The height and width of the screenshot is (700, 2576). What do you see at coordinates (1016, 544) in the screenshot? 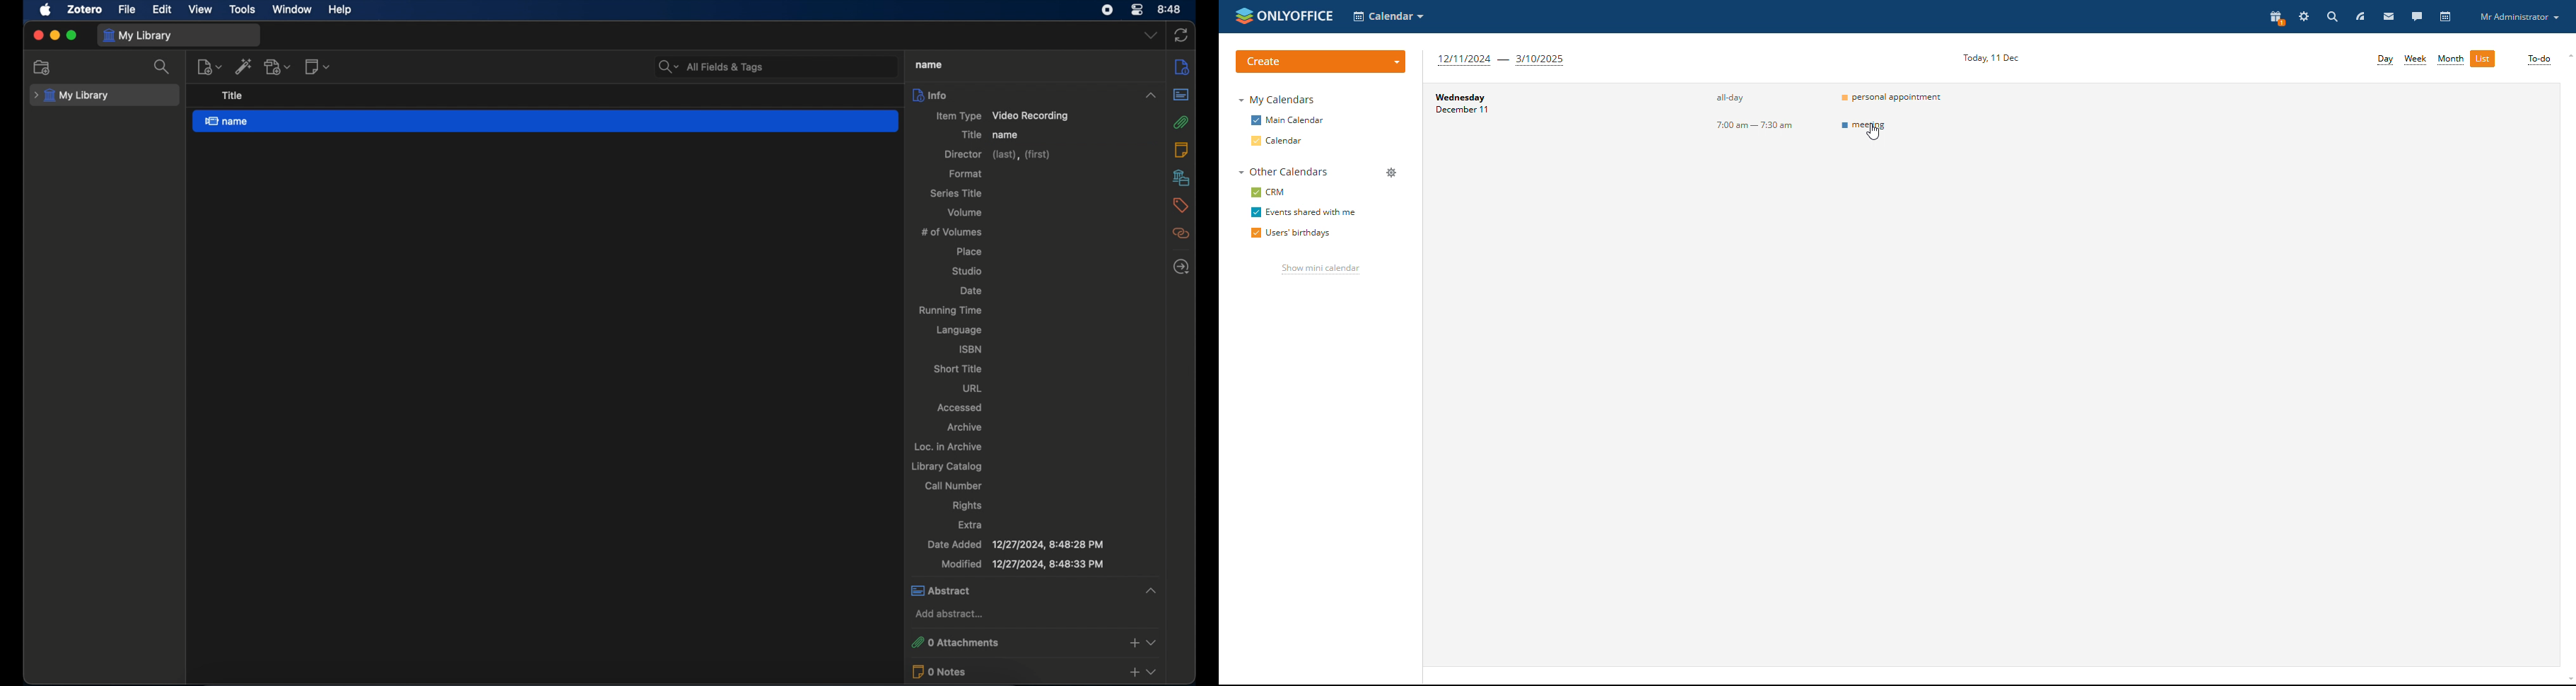
I see `Date Added 12/27/2024 8:48:28 PM` at bounding box center [1016, 544].